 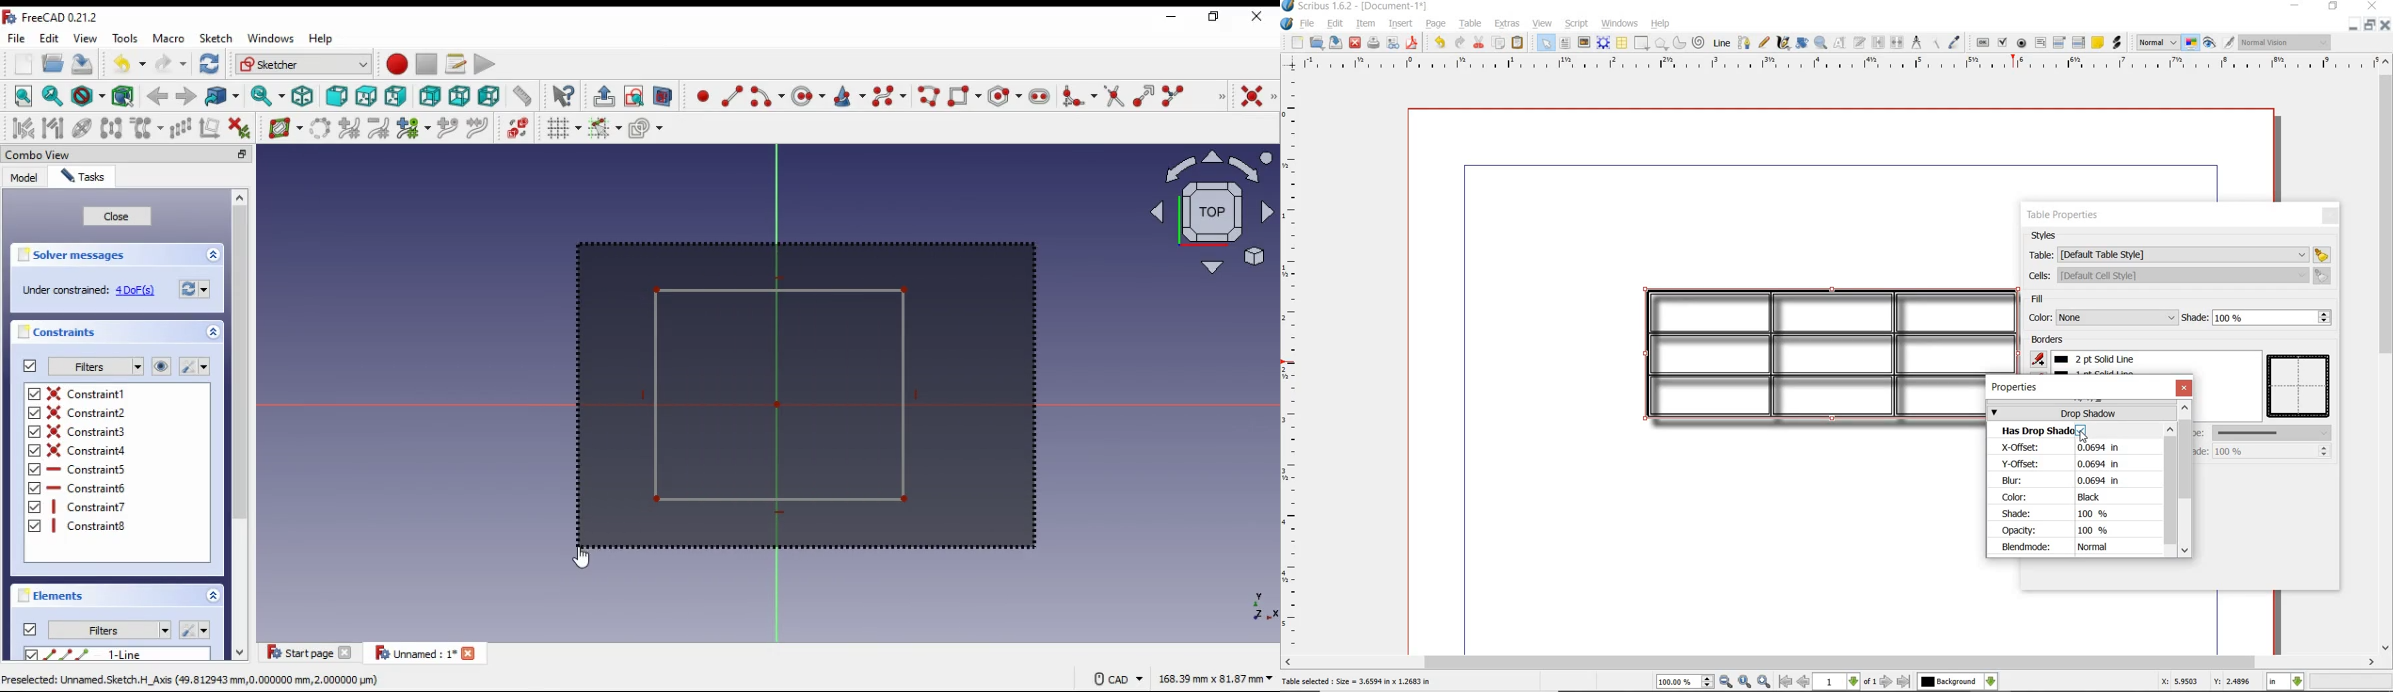 I want to click on constraints, so click(x=62, y=333).